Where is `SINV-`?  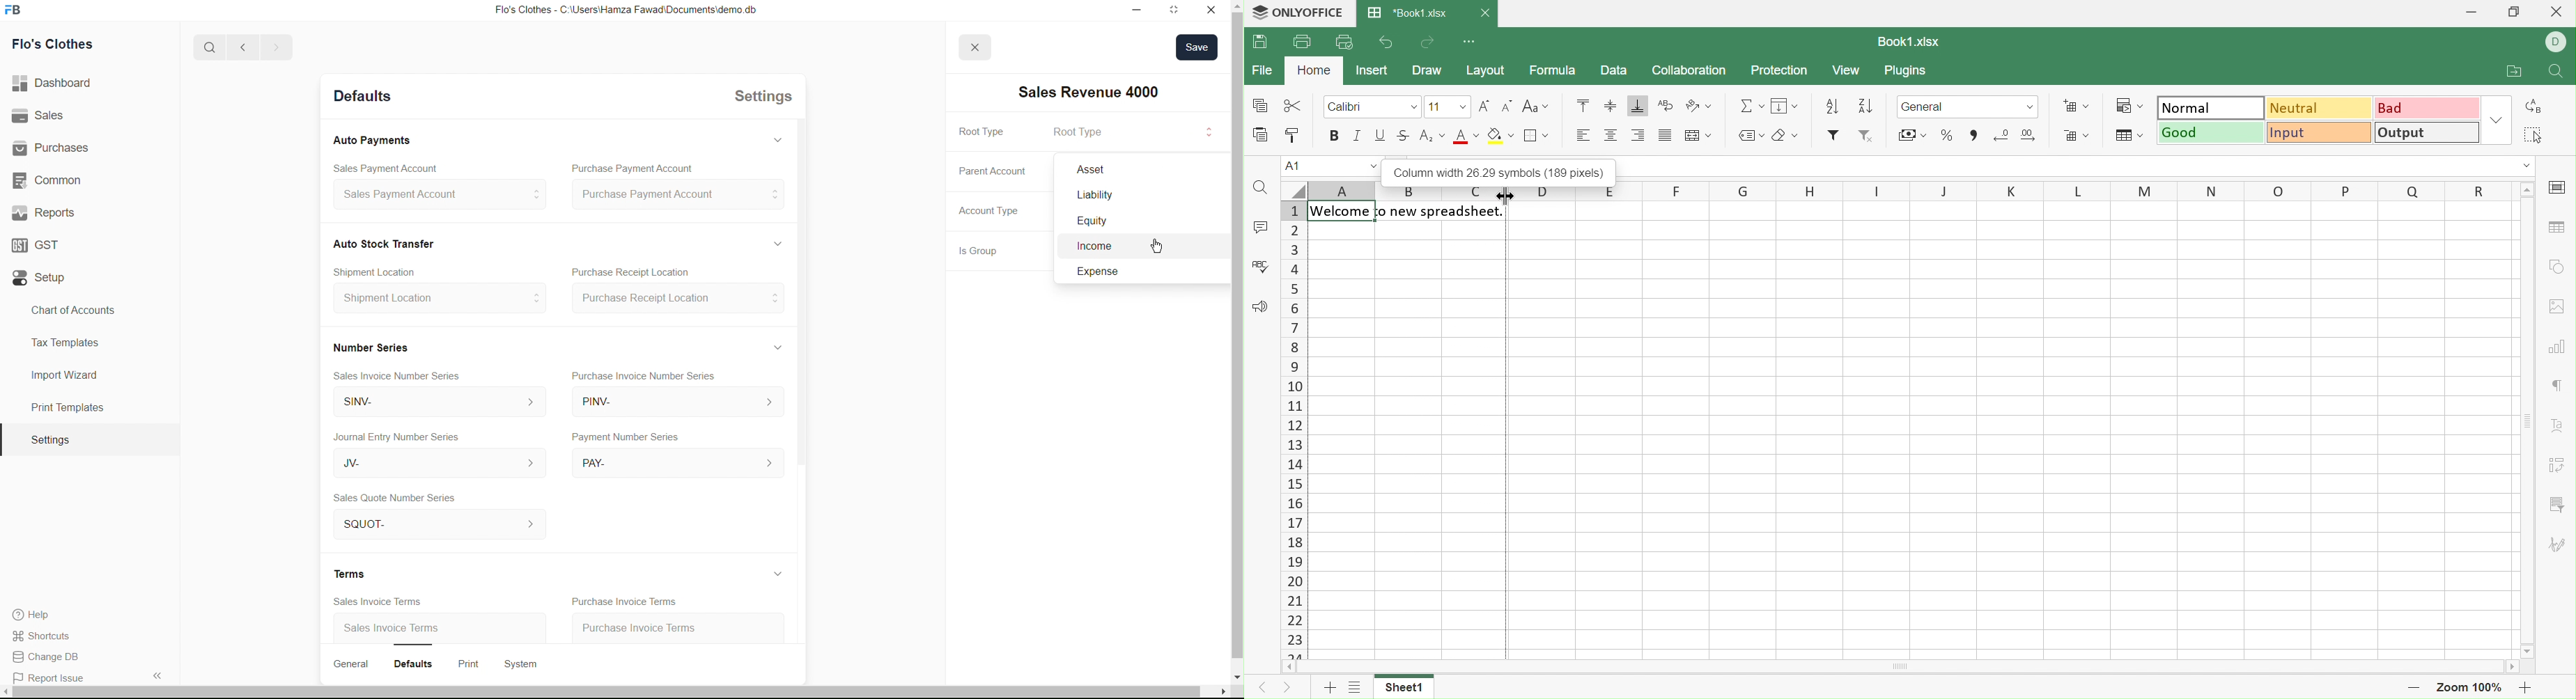 SINV- is located at coordinates (440, 403).